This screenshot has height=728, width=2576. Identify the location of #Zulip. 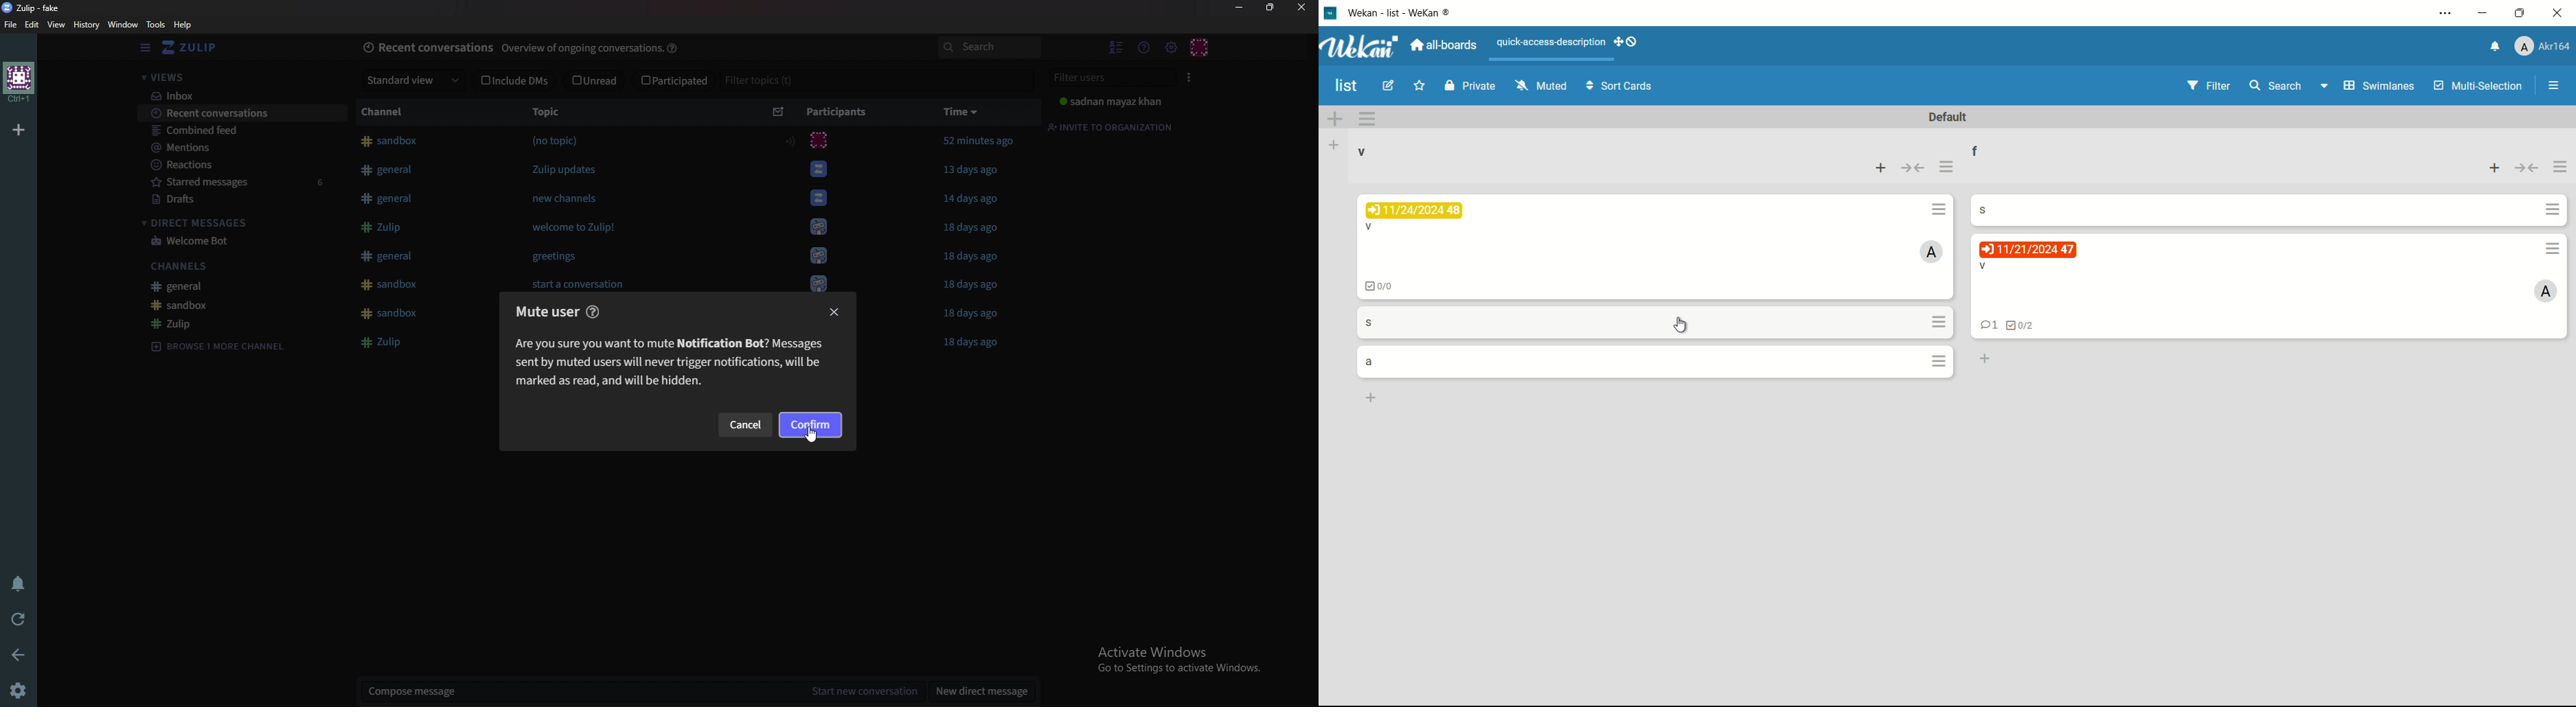
(382, 227).